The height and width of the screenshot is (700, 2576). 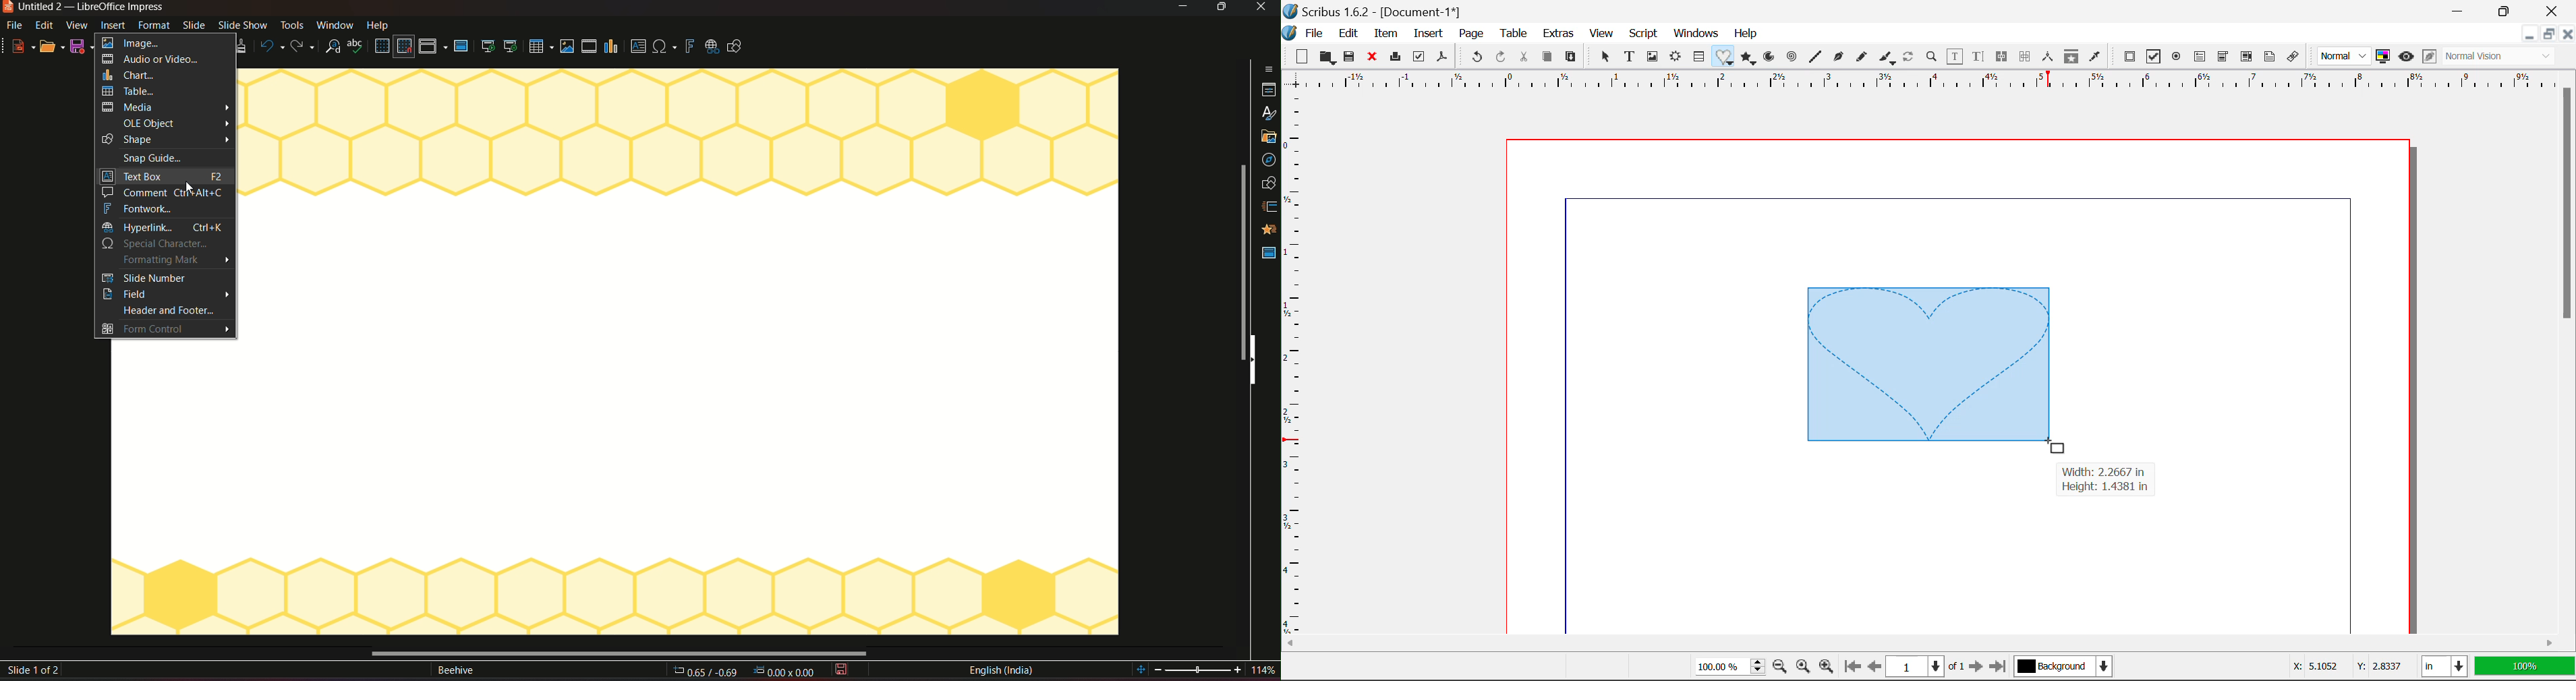 What do you see at coordinates (174, 487) in the screenshot?
I see `workspace` at bounding box center [174, 487].